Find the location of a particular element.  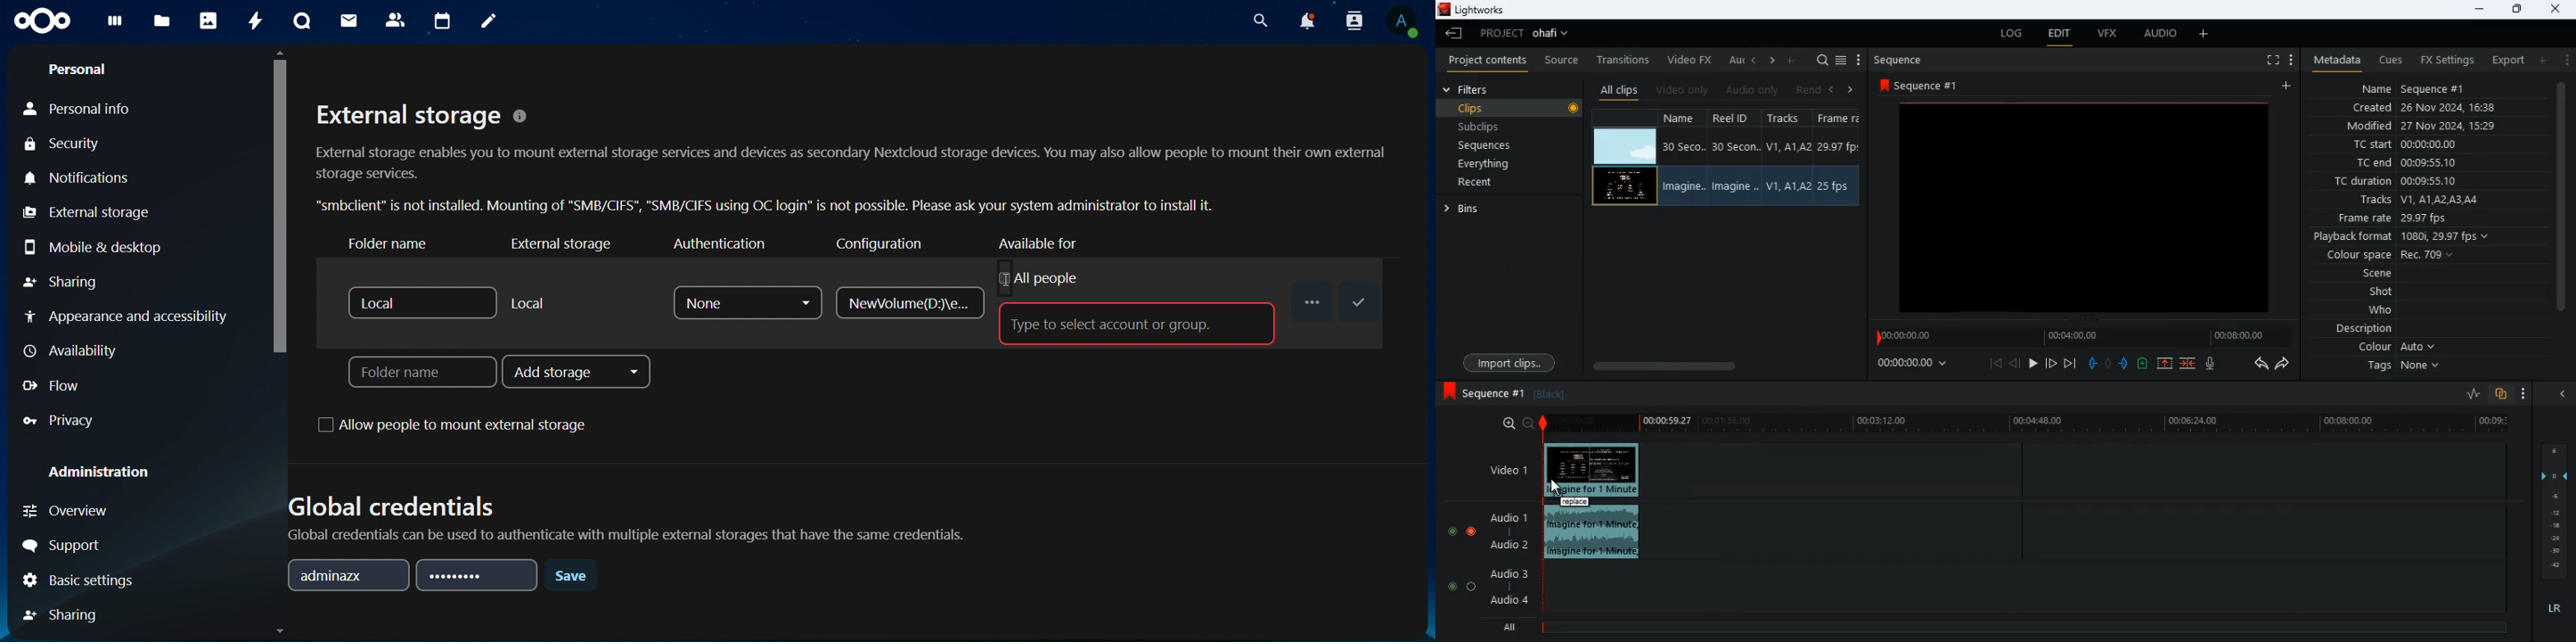

audio 4 is located at coordinates (1508, 603).